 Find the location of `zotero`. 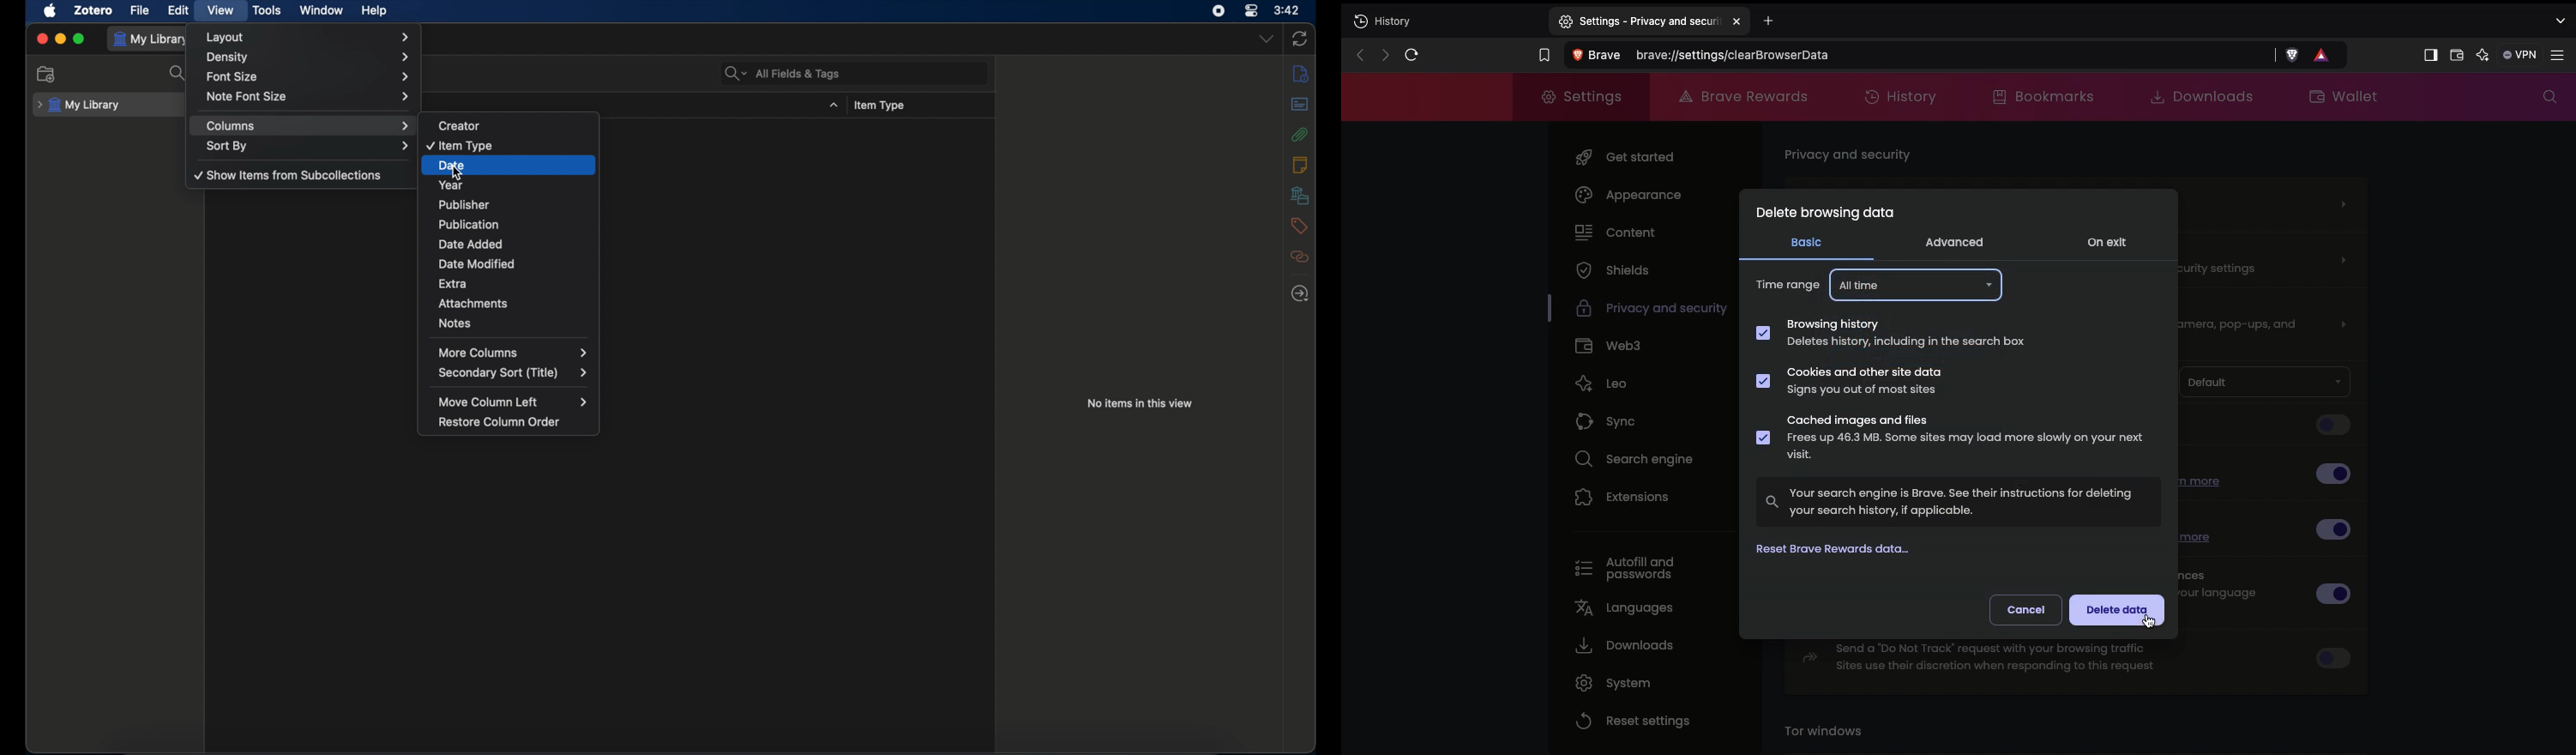

zotero is located at coordinates (94, 9).